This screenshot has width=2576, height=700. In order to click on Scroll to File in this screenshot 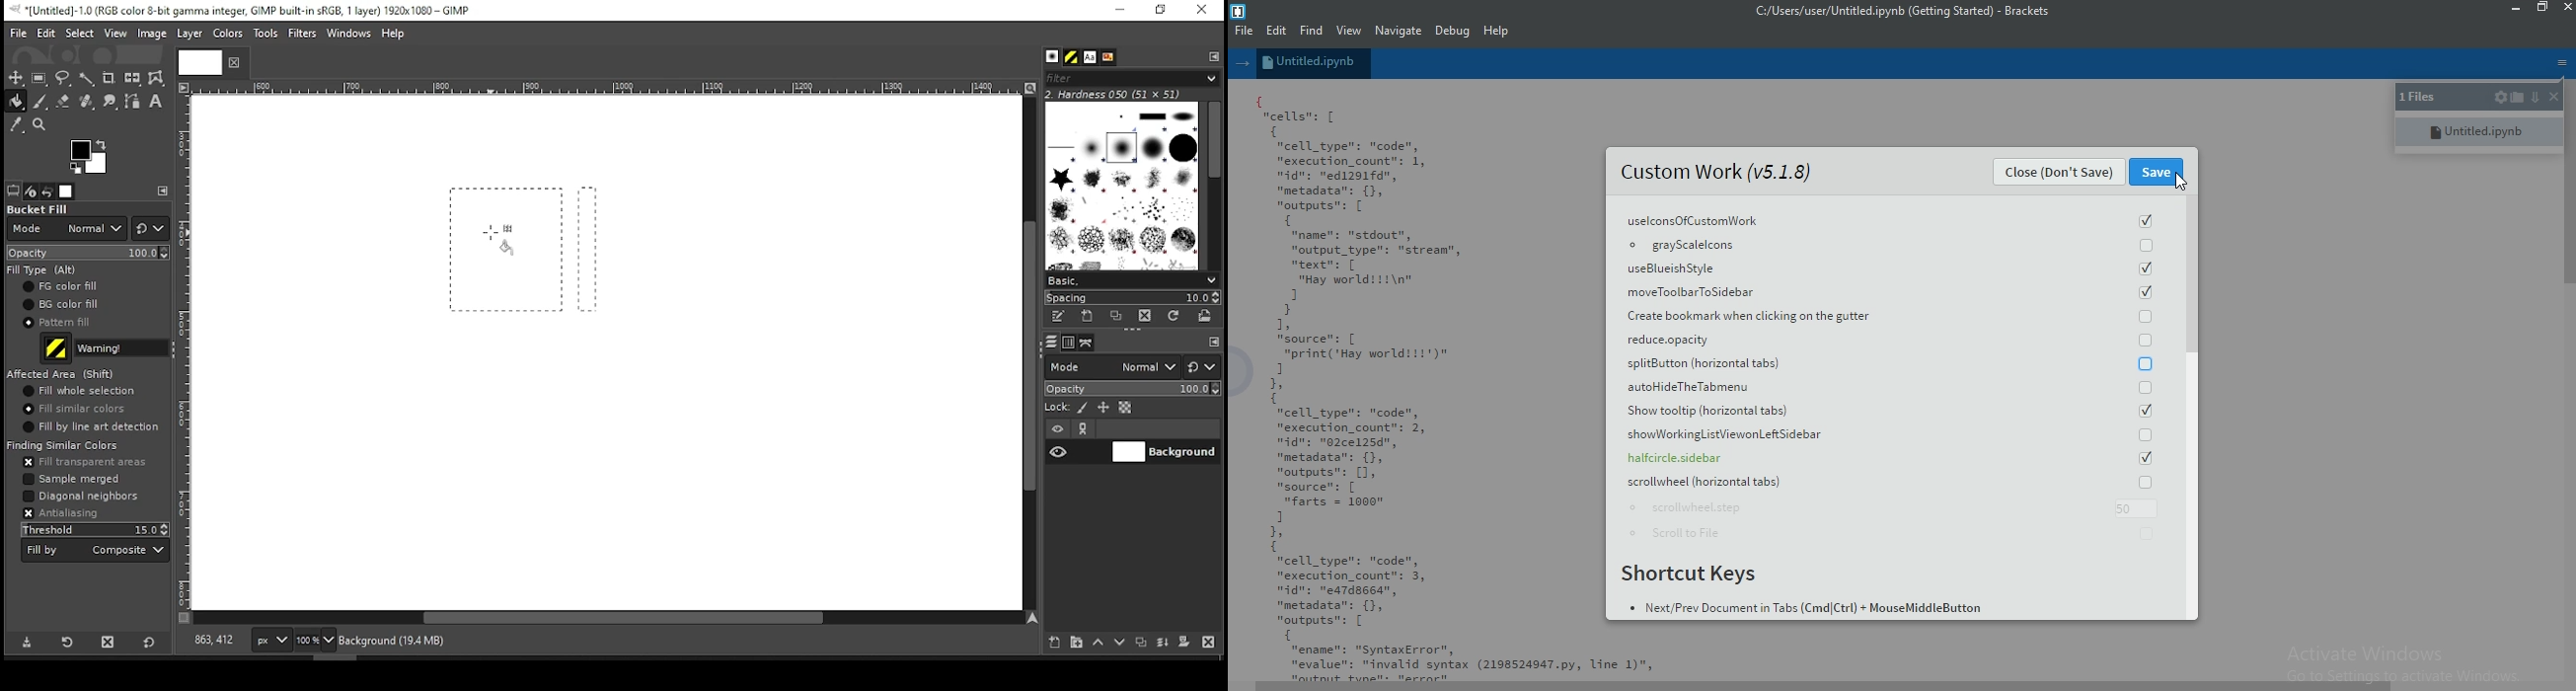, I will do `click(1901, 535)`.